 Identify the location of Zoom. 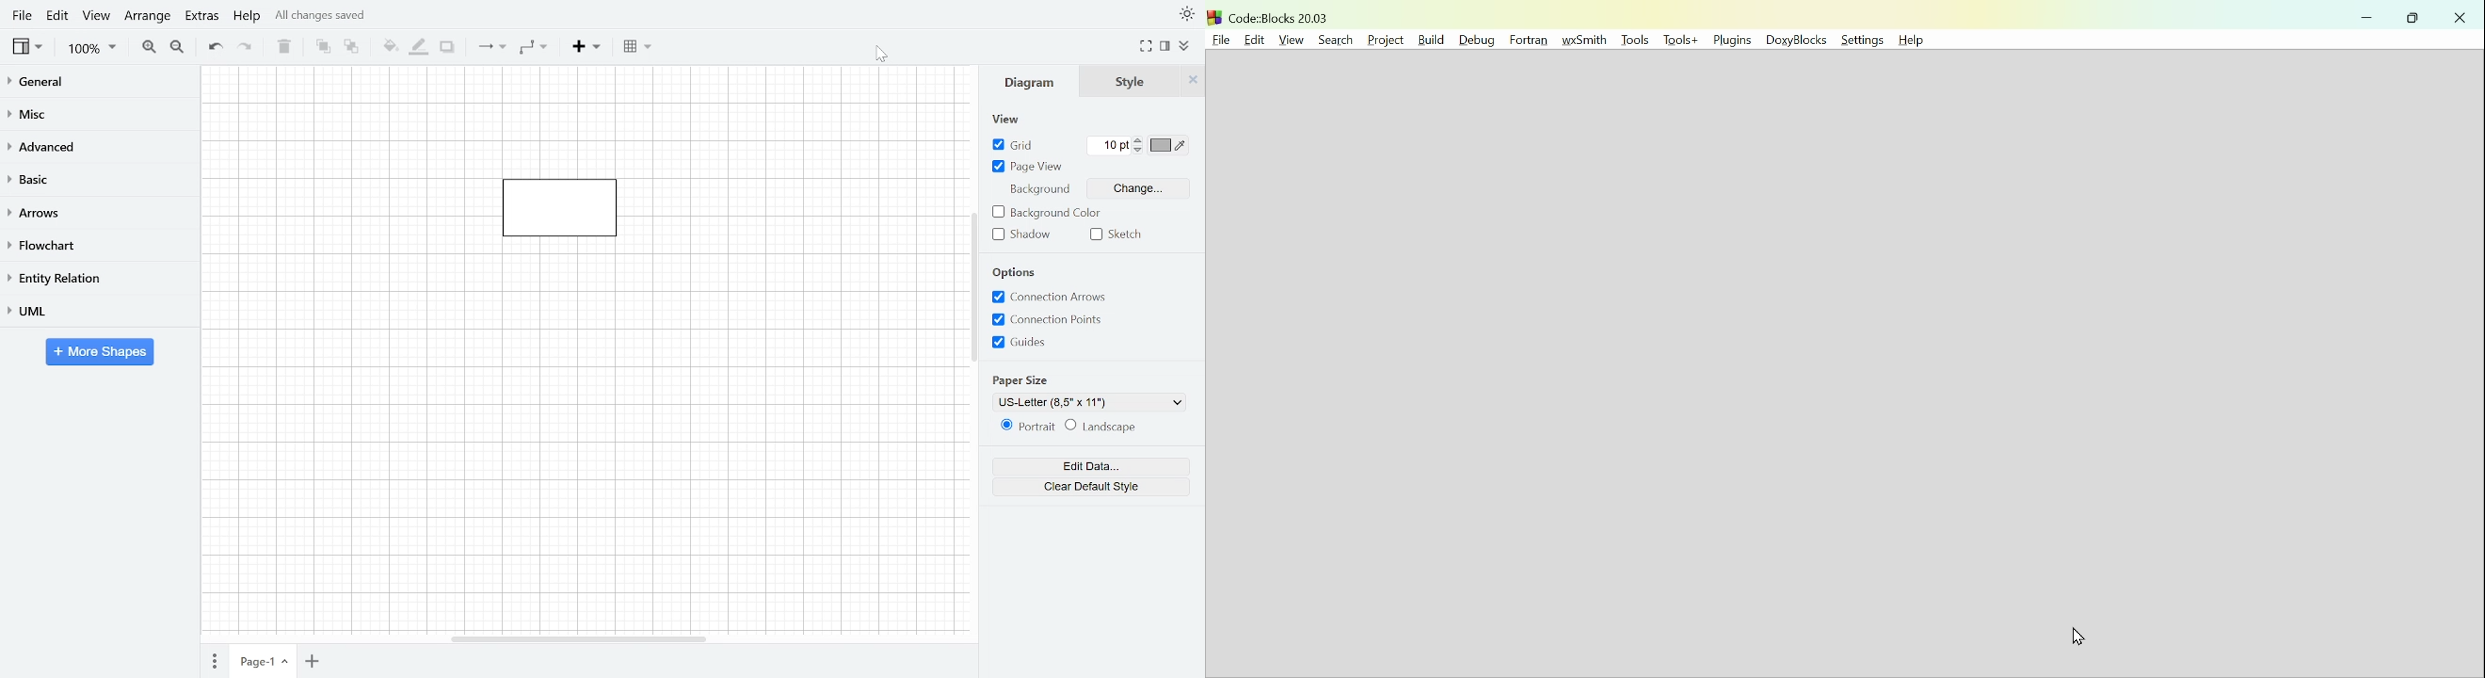
(95, 48).